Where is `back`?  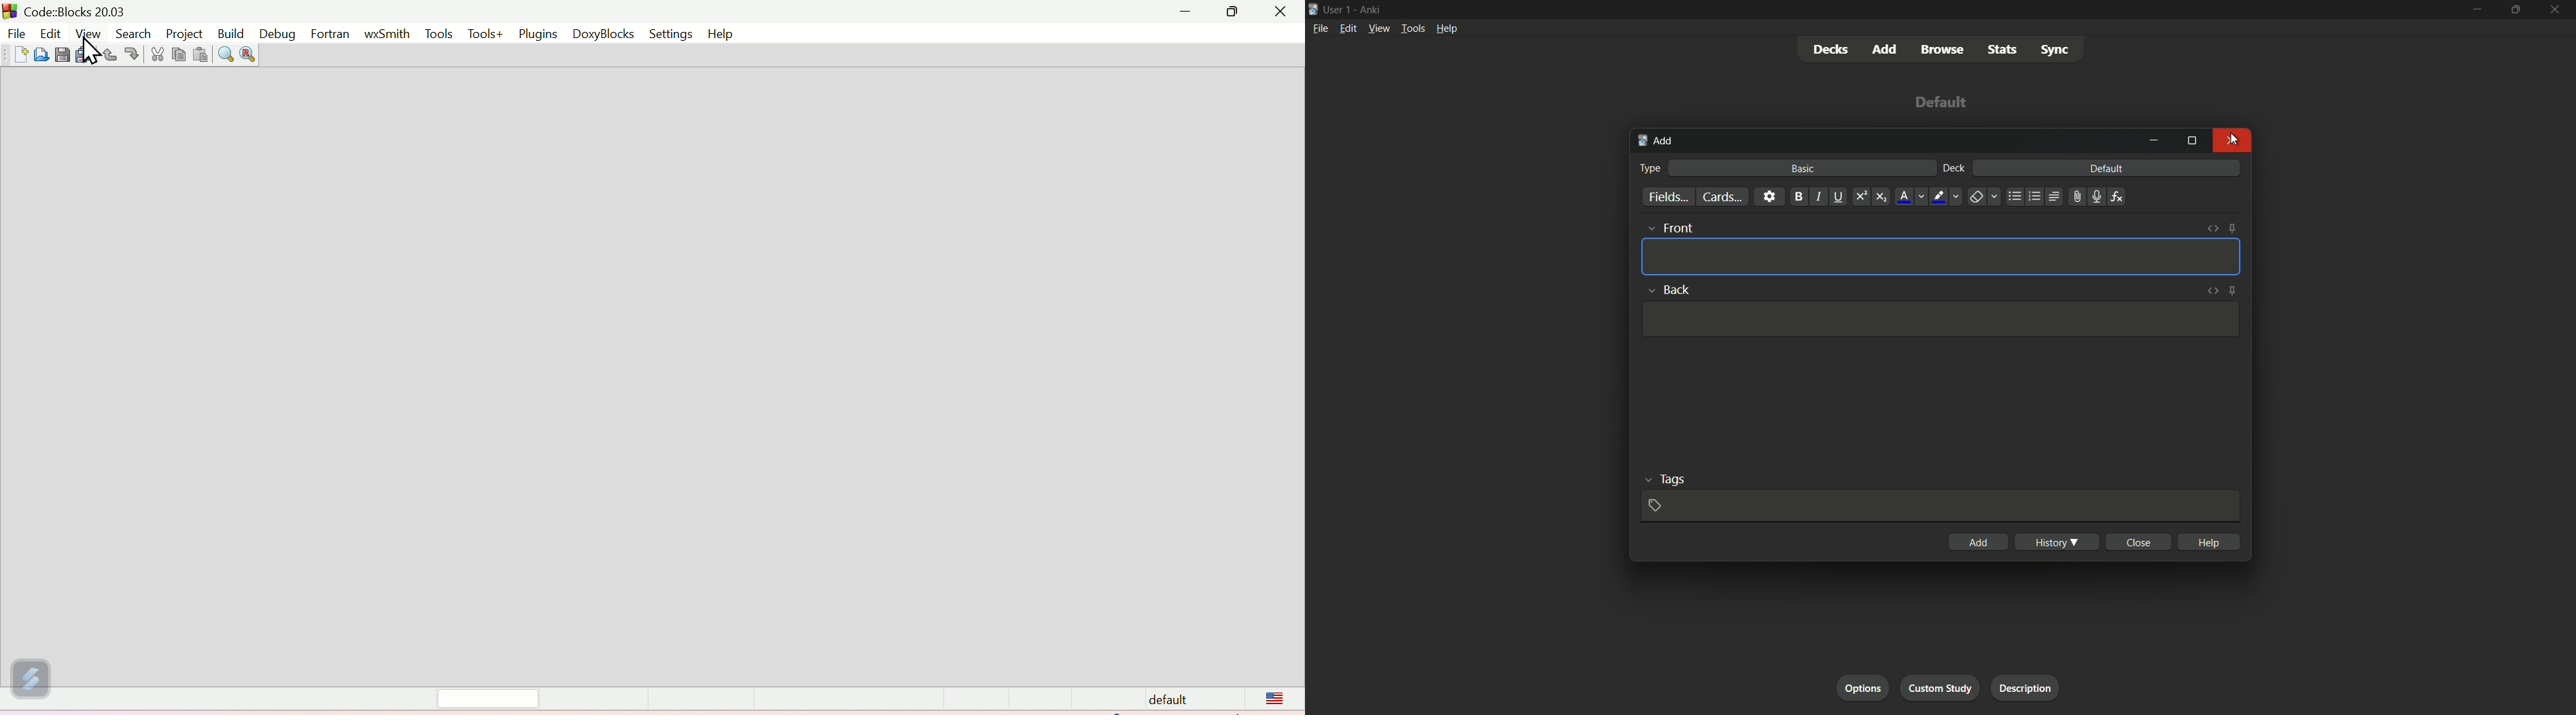
back is located at coordinates (1666, 288).